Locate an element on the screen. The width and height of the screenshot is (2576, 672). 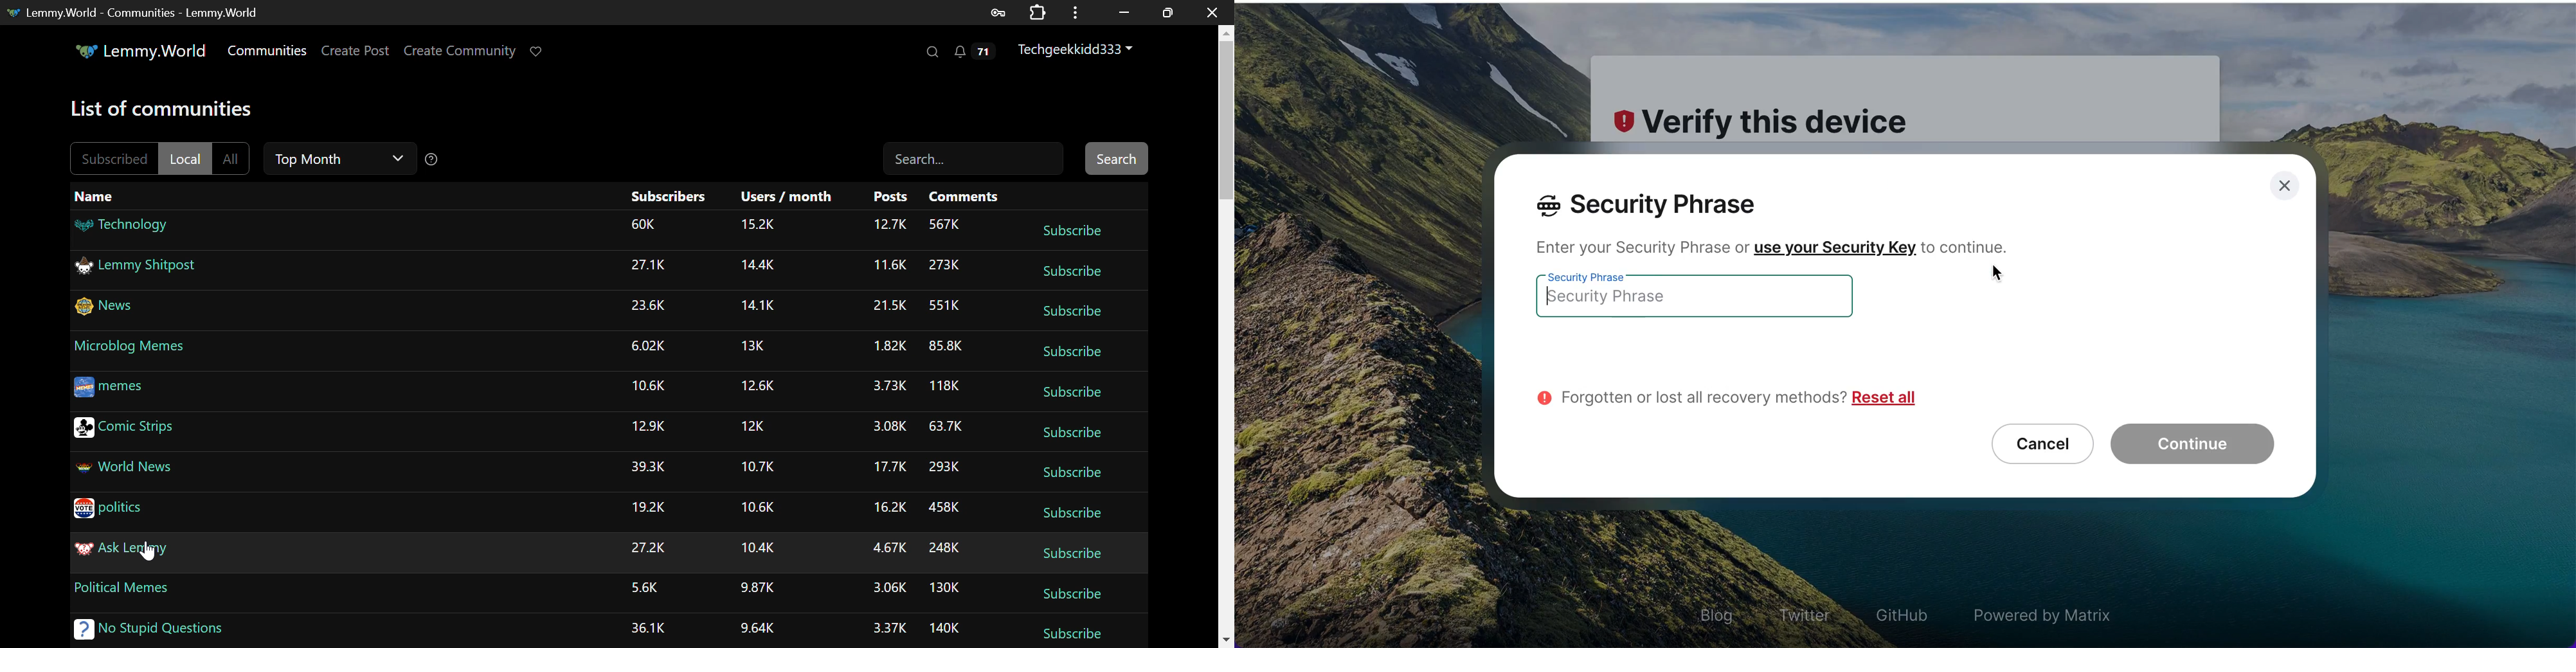
Create Post is located at coordinates (356, 52).